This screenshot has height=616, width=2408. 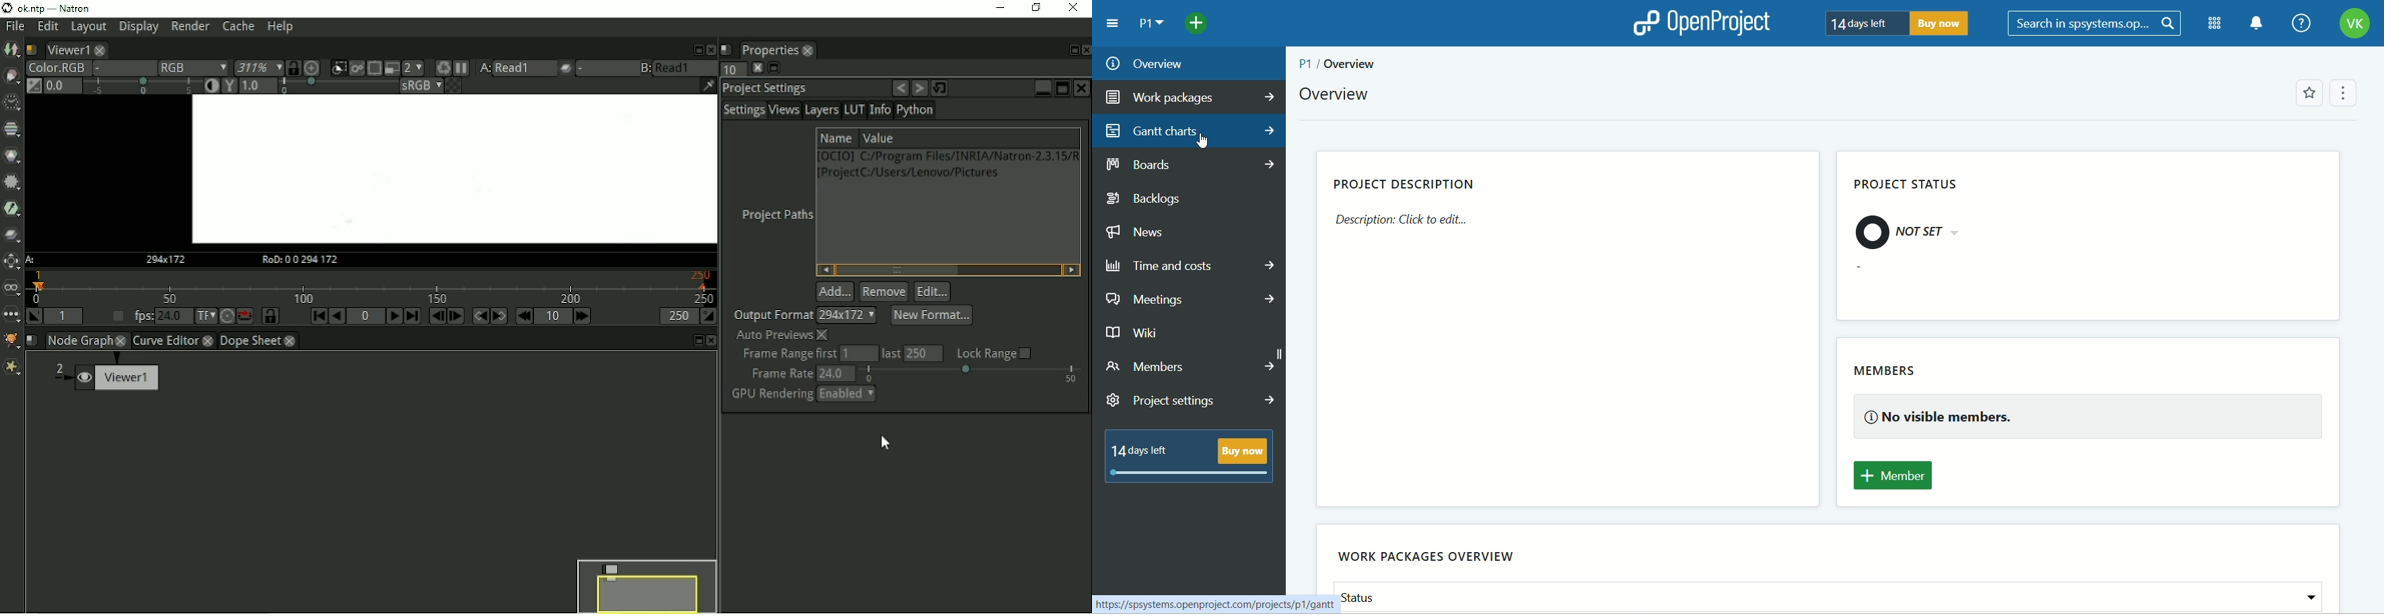 I want to click on Pause updates, so click(x=461, y=69).